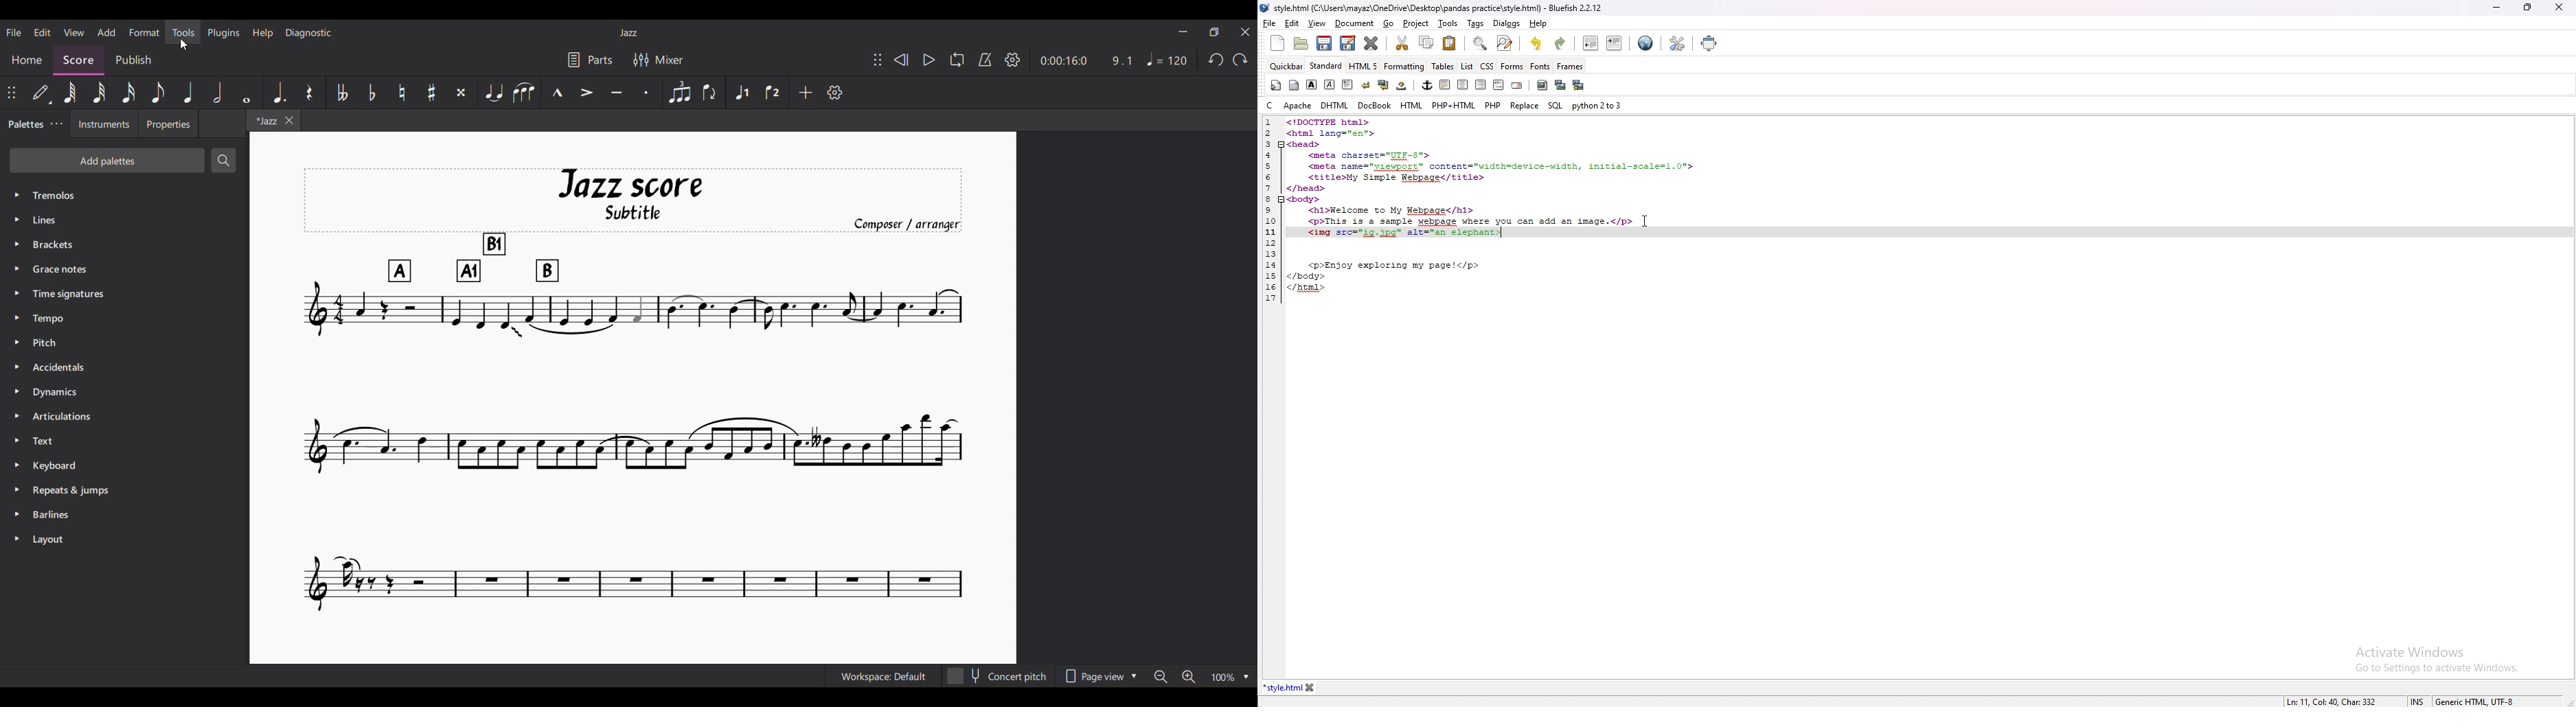 The height and width of the screenshot is (728, 2576). What do you see at coordinates (1577, 85) in the screenshot?
I see `multi thumbnail` at bounding box center [1577, 85].